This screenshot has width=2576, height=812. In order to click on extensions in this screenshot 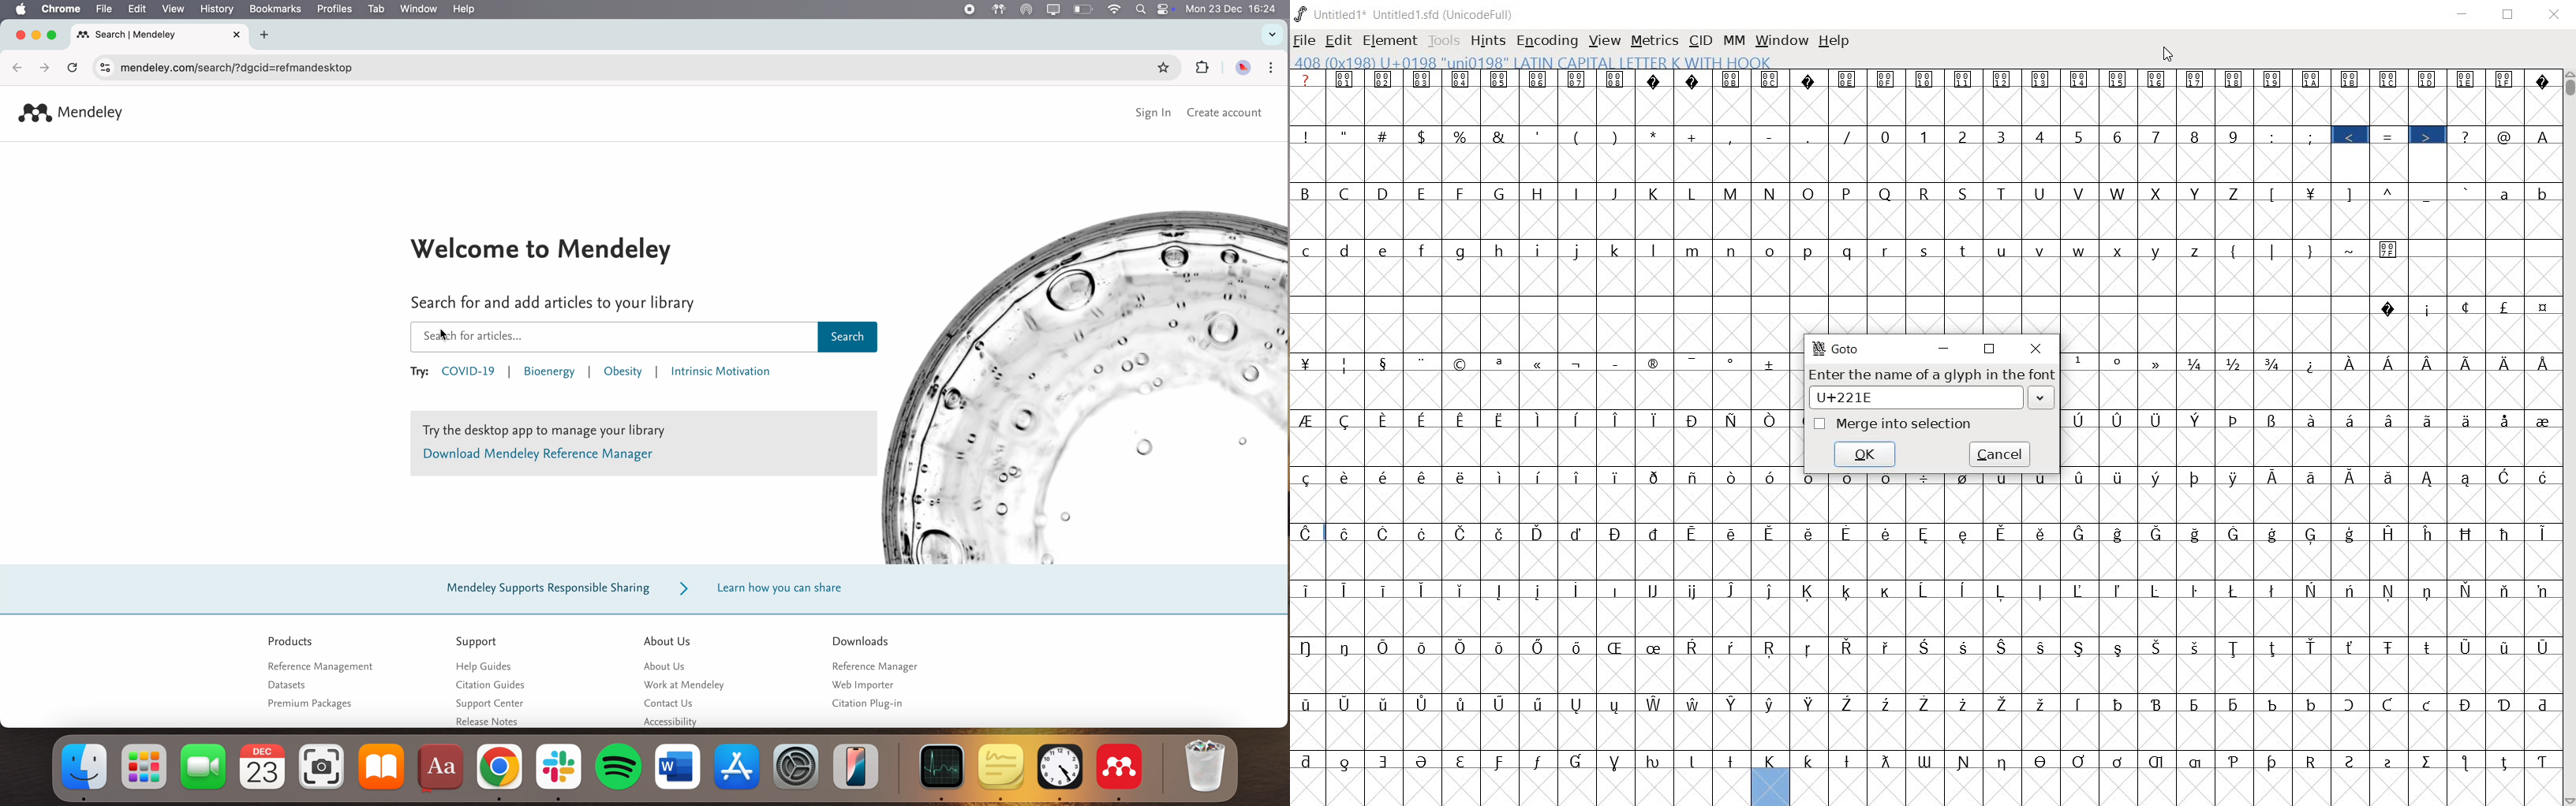, I will do `click(1202, 68)`.